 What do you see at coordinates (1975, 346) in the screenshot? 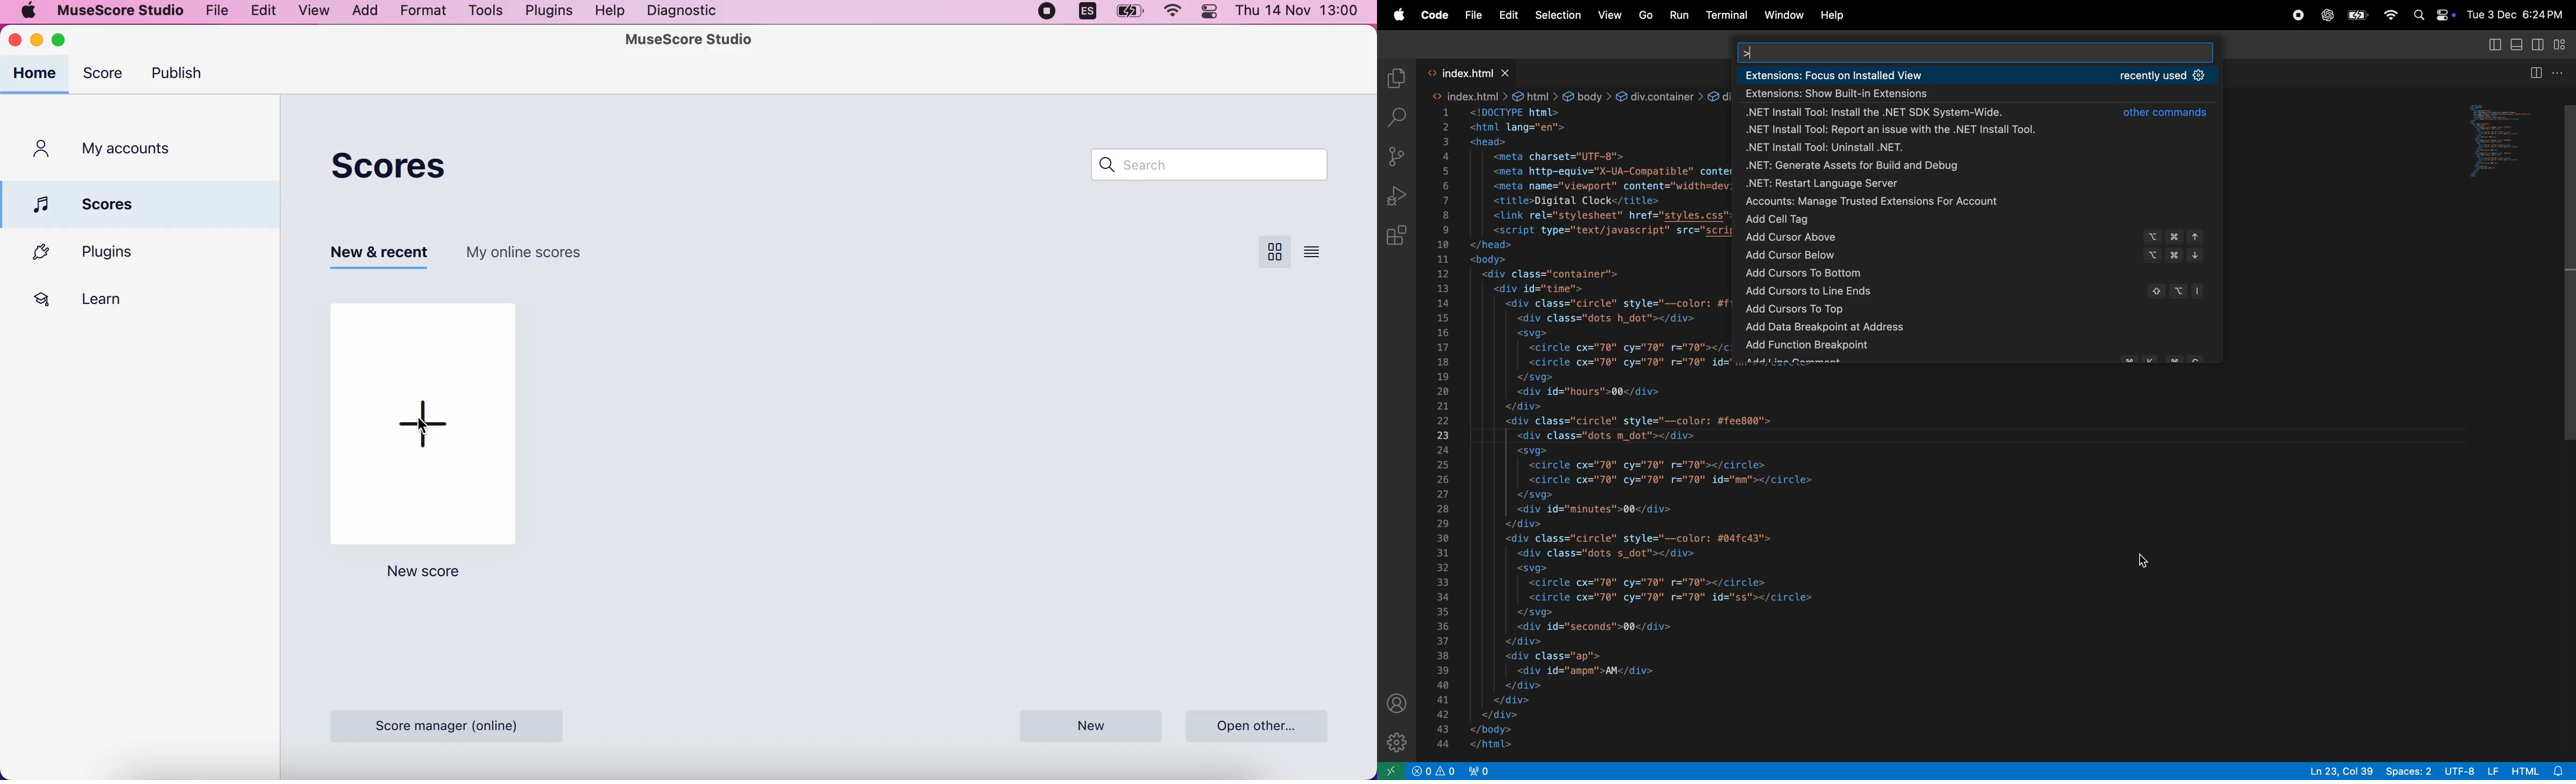
I see `add function break points` at bounding box center [1975, 346].